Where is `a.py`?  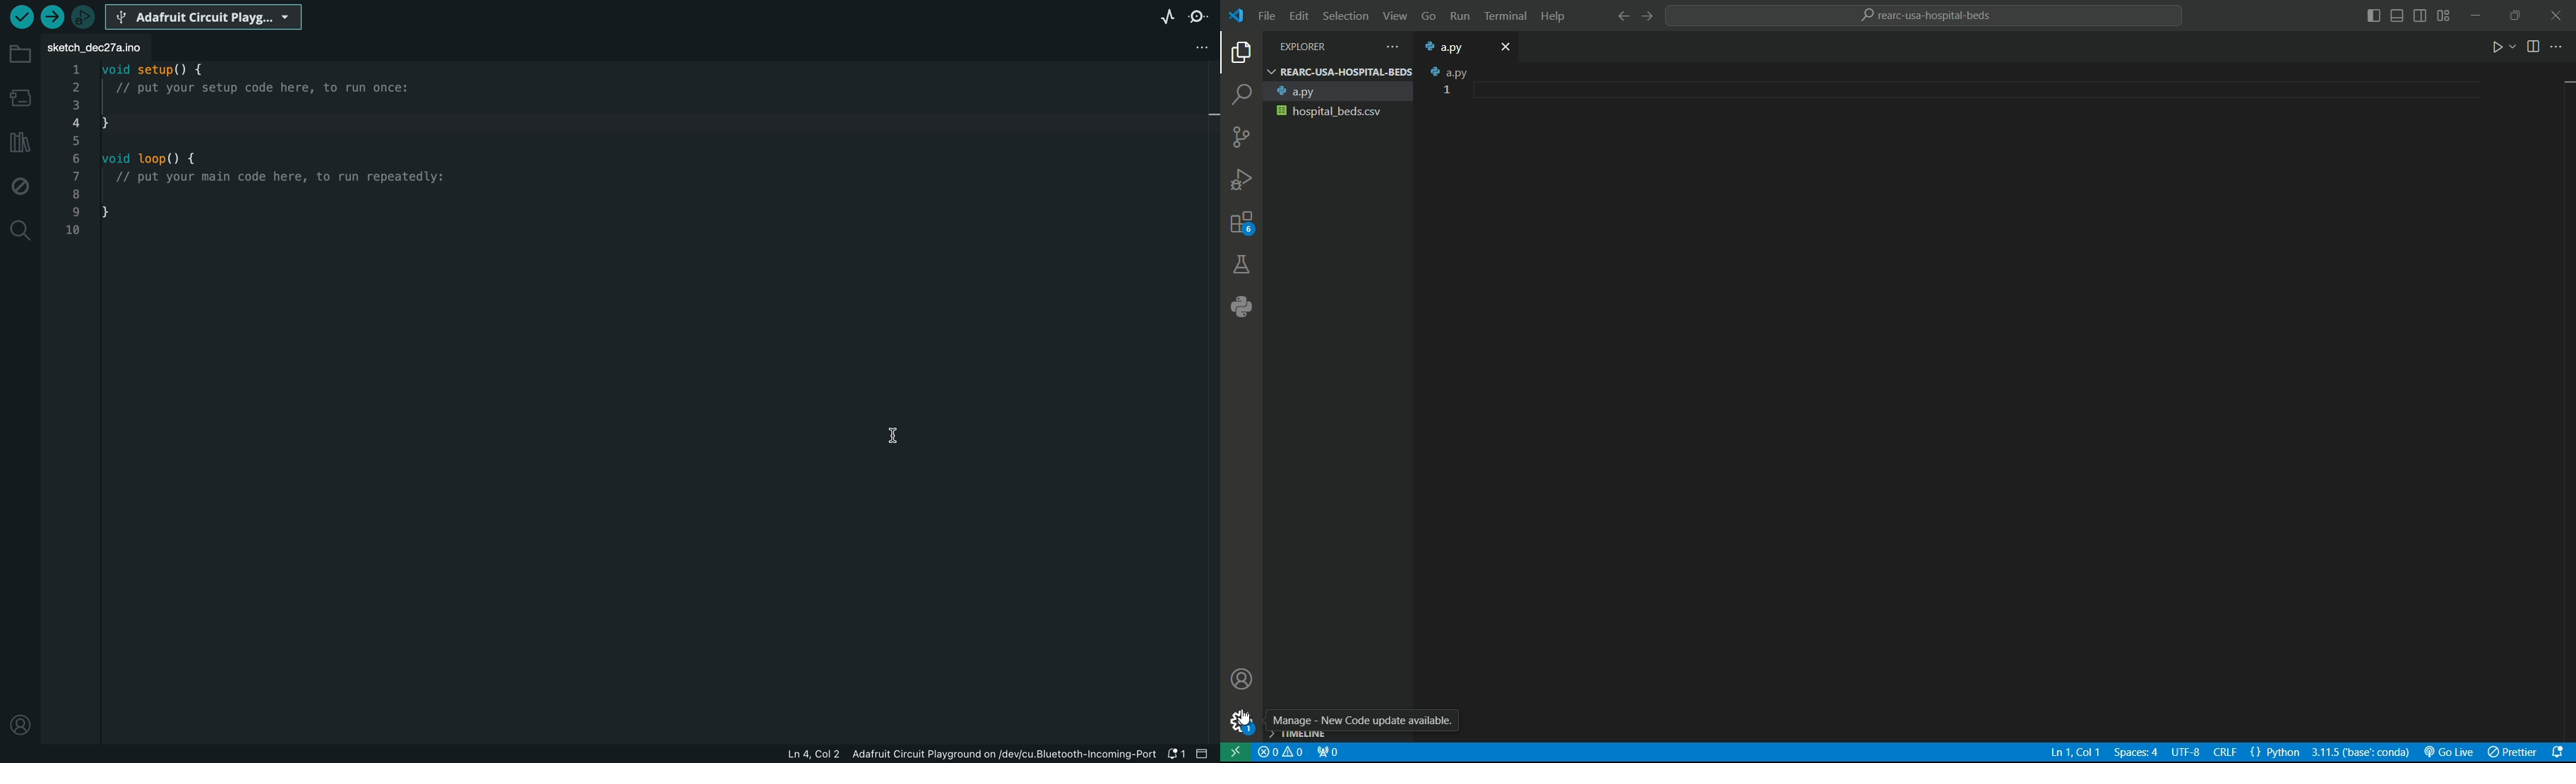 a.py is located at coordinates (1445, 71).